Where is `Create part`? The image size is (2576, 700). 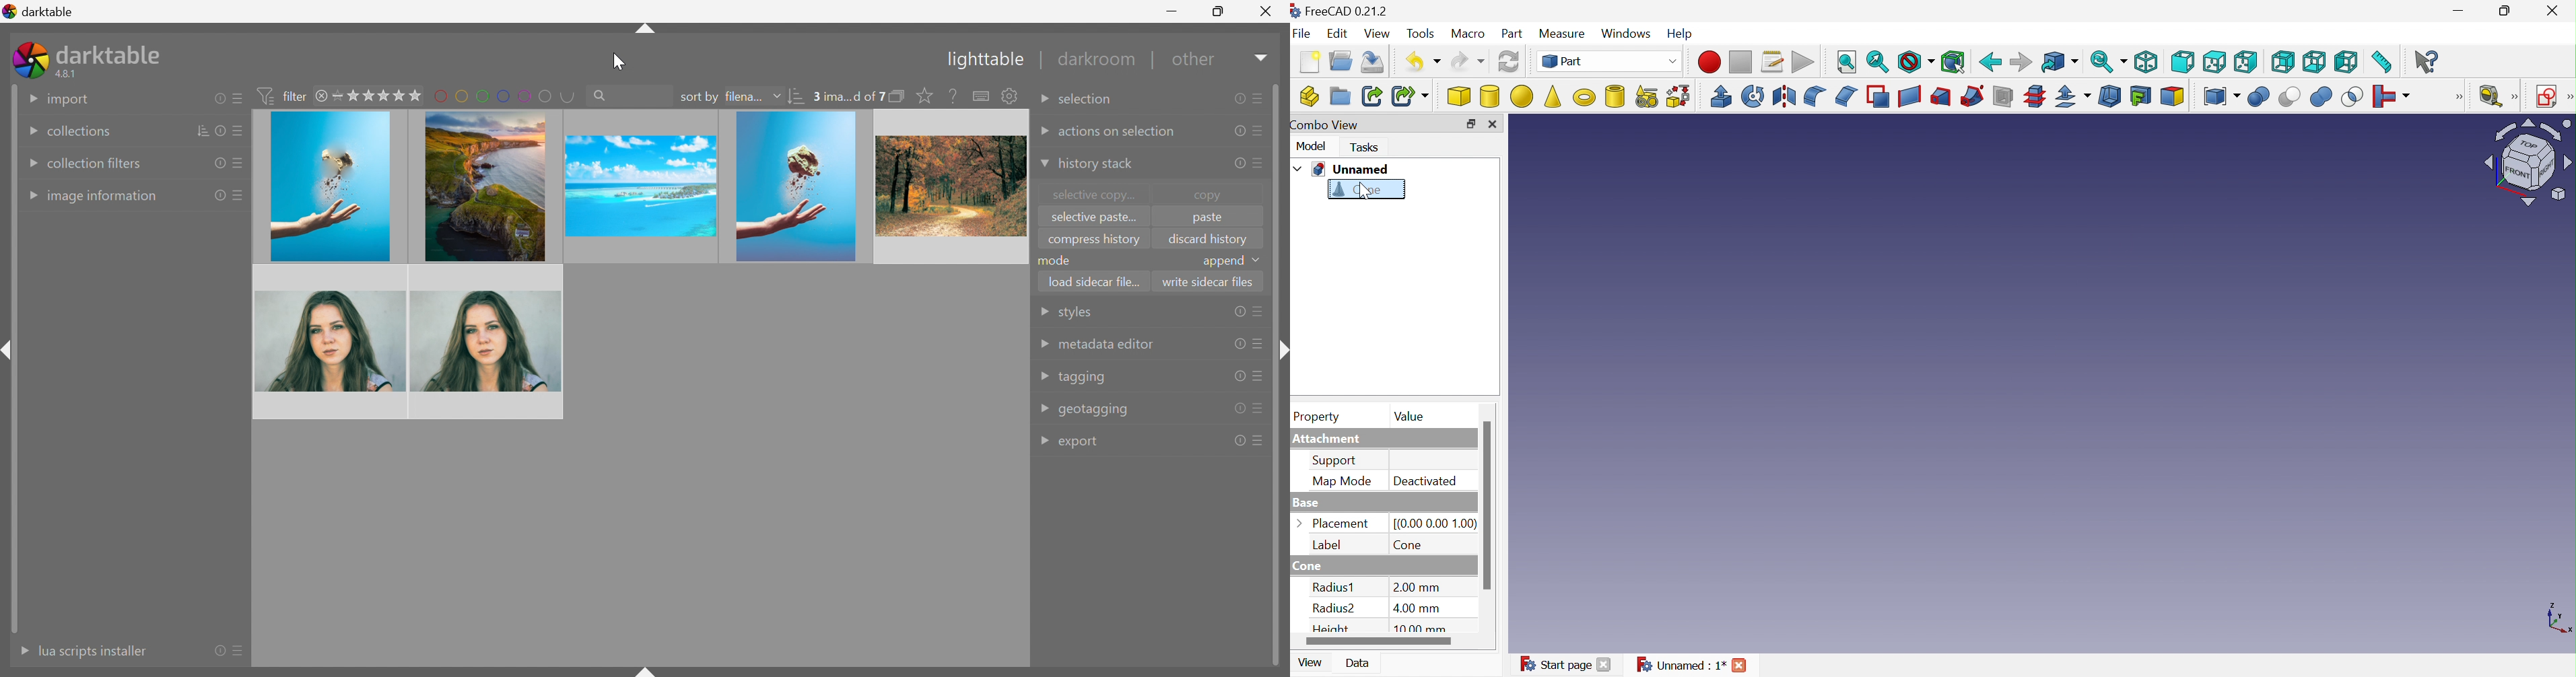
Create part is located at coordinates (1310, 94).